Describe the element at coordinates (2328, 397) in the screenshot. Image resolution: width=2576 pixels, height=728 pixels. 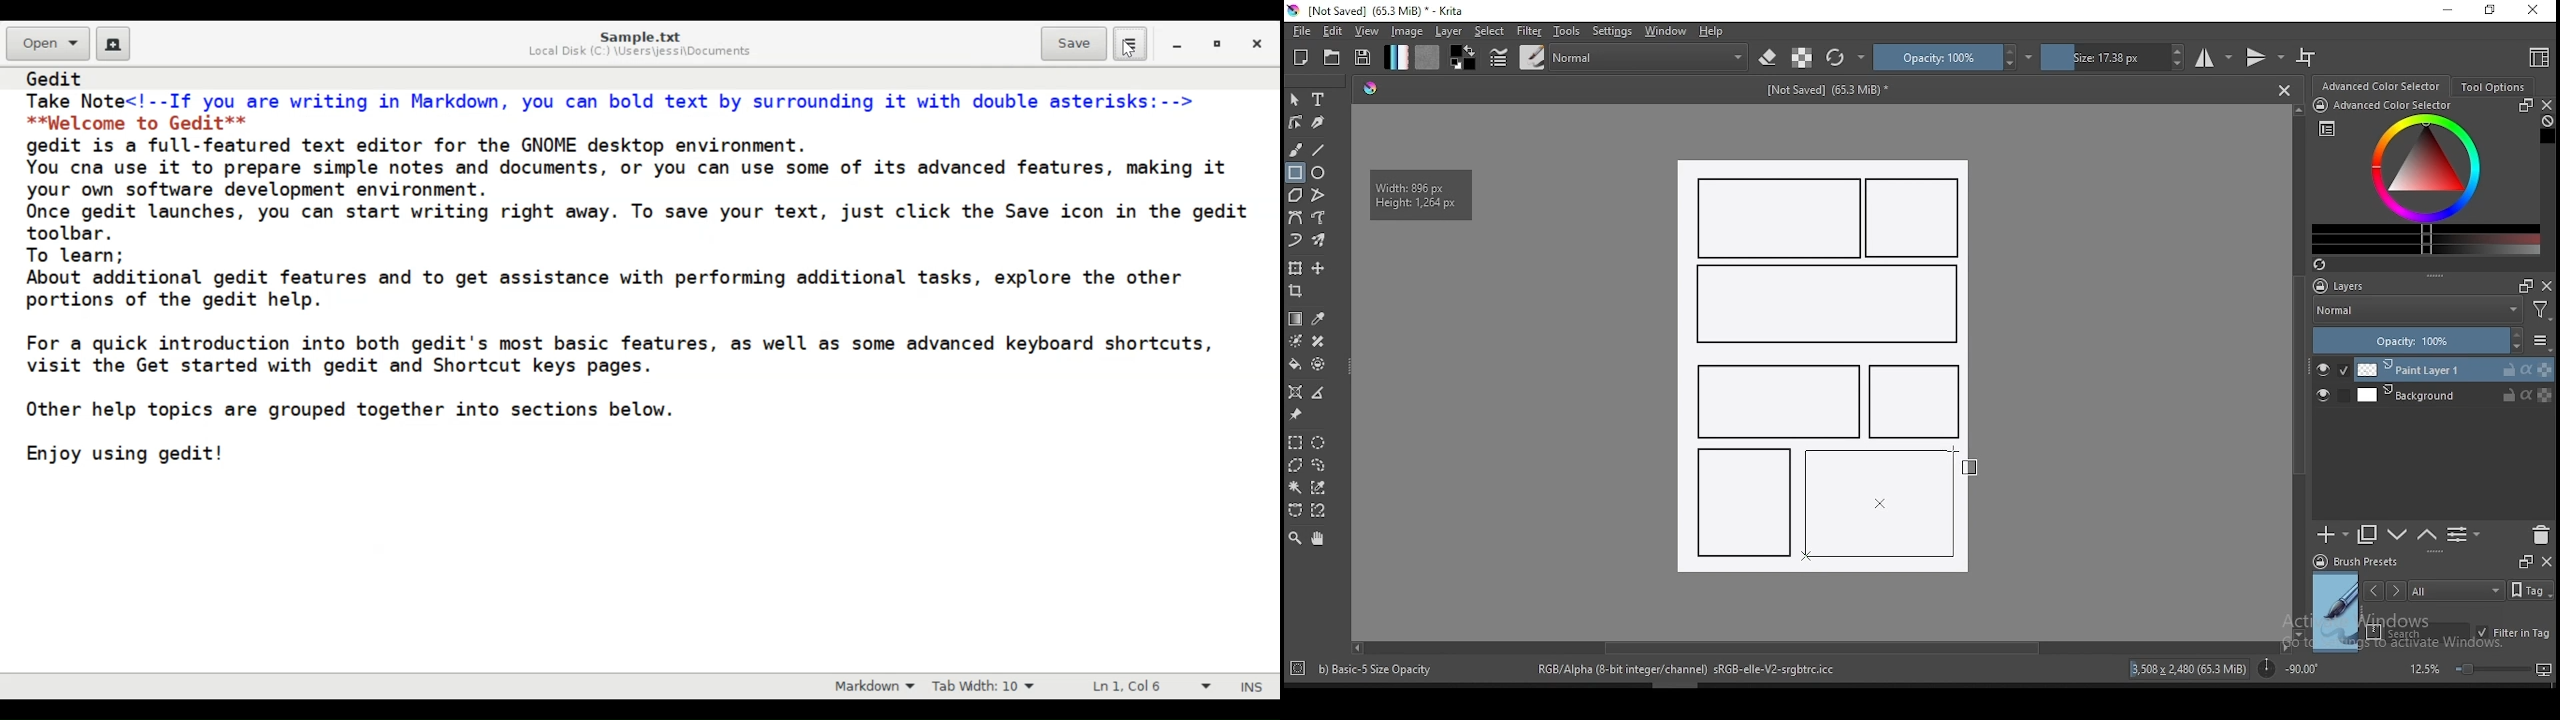
I see `layer visibility on/off` at that location.